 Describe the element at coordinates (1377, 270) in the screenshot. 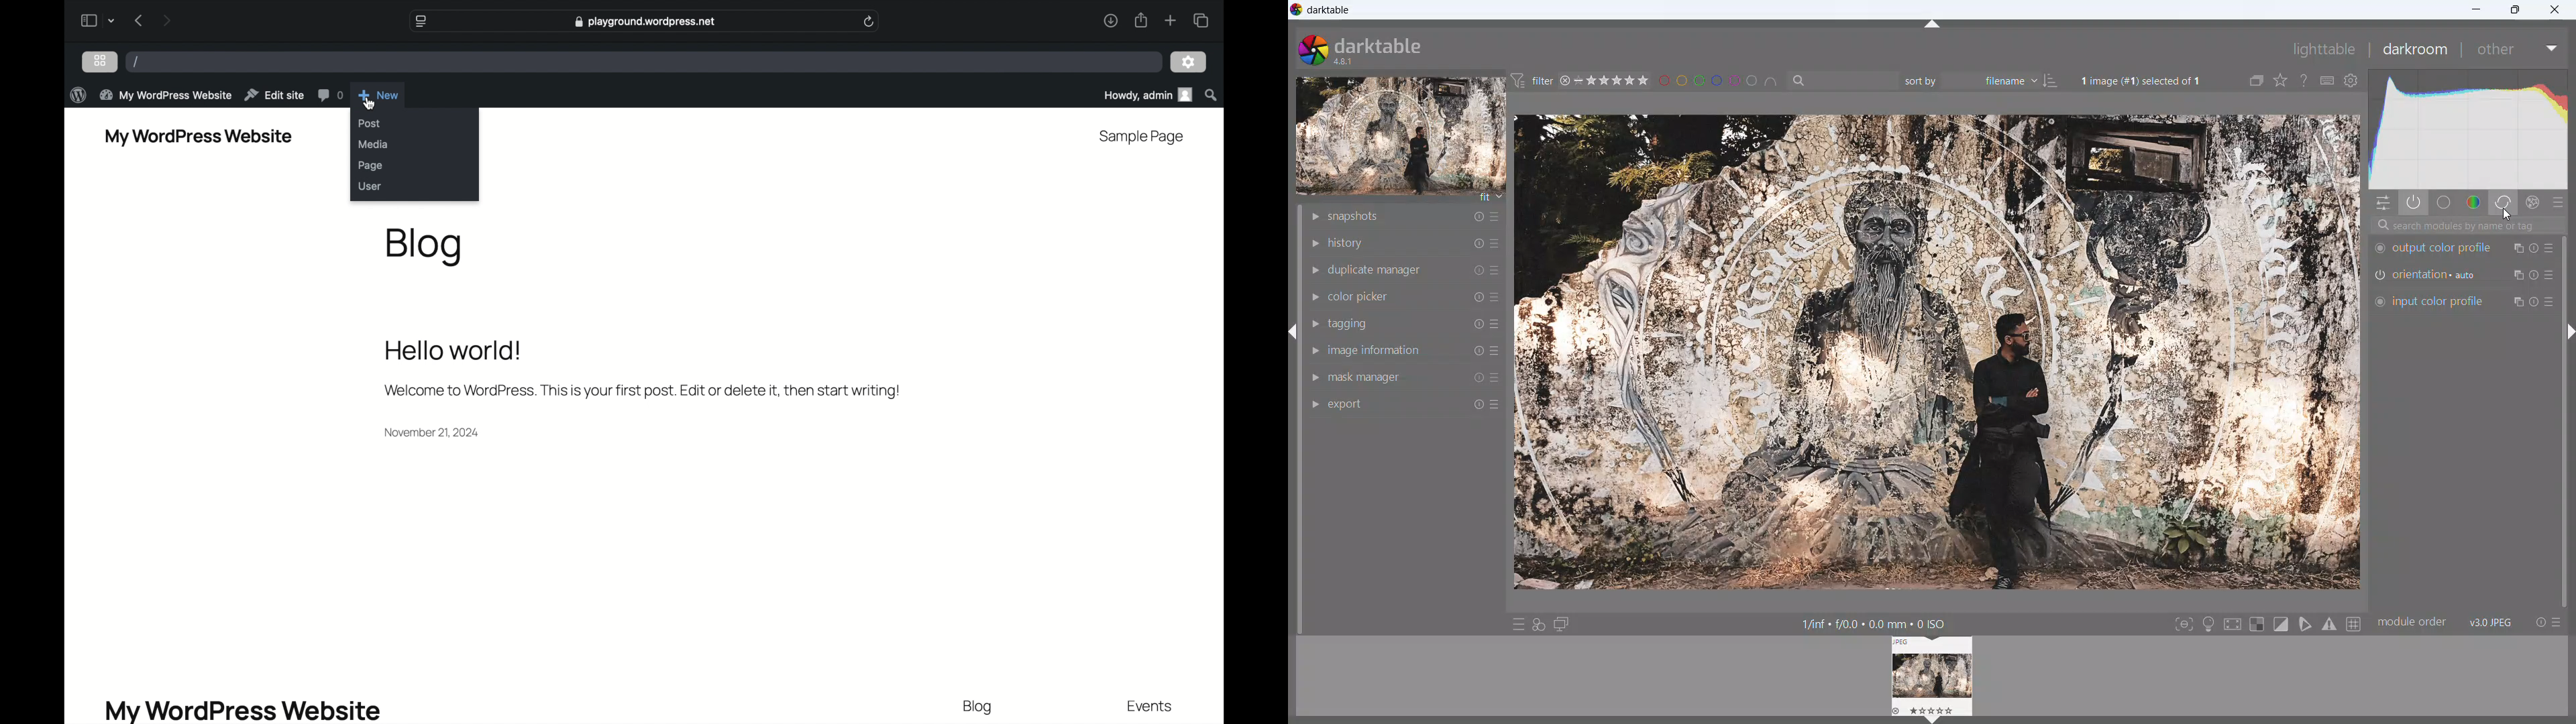

I see `duplicate manager` at that location.